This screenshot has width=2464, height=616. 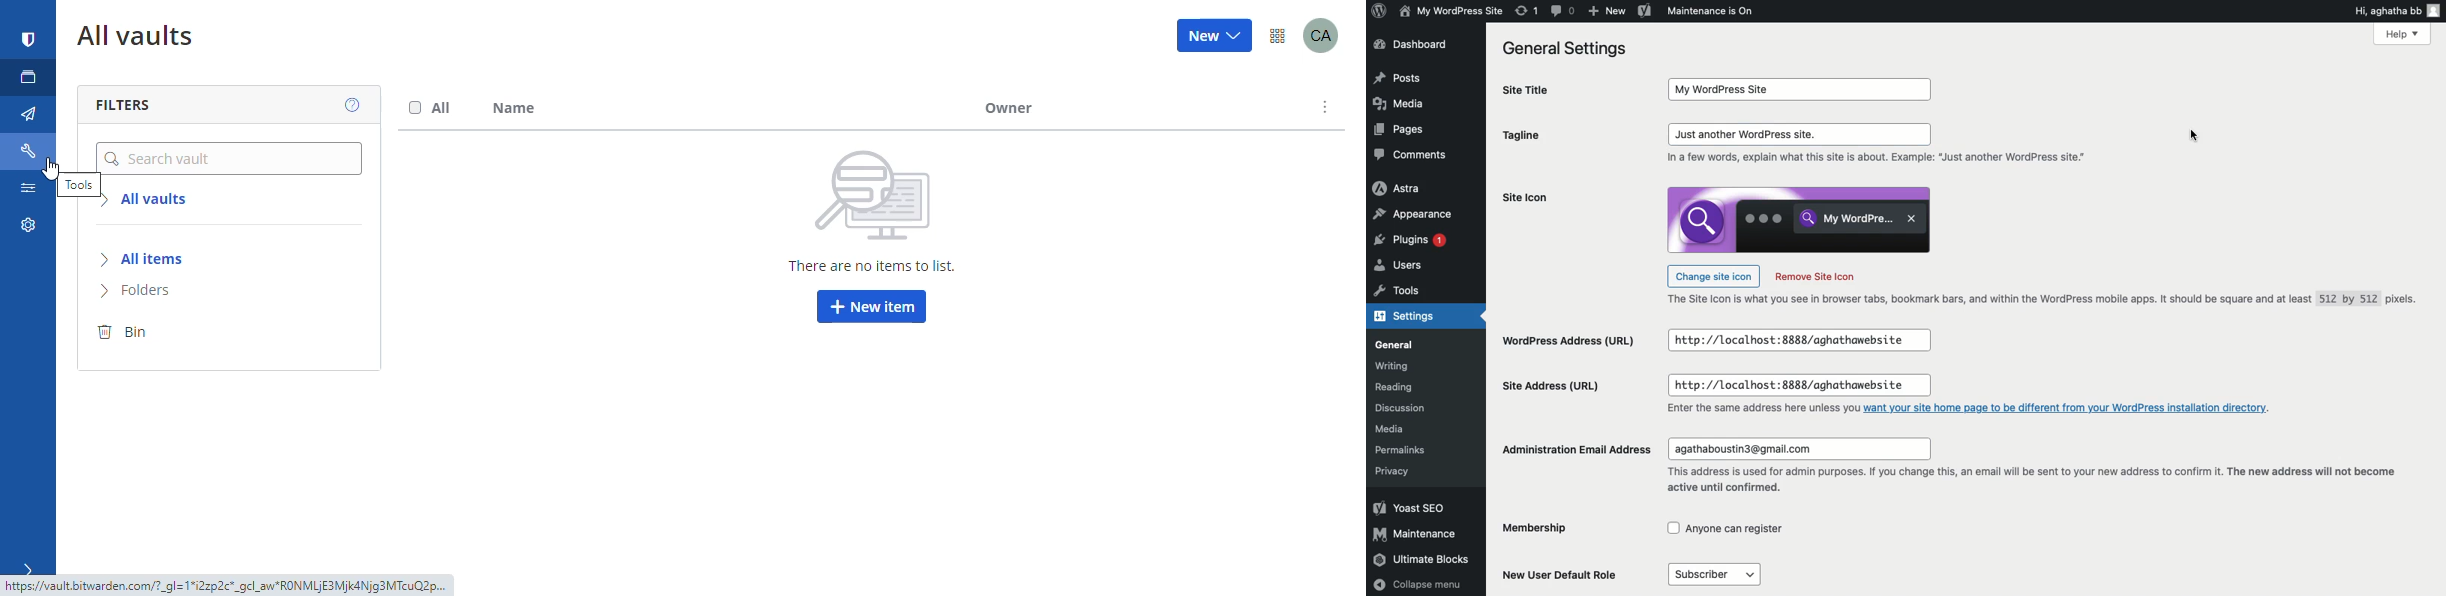 What do you see at coordinates (1762, 409) in the screenshot?
I see `text` at bounding box center [1762, 409].